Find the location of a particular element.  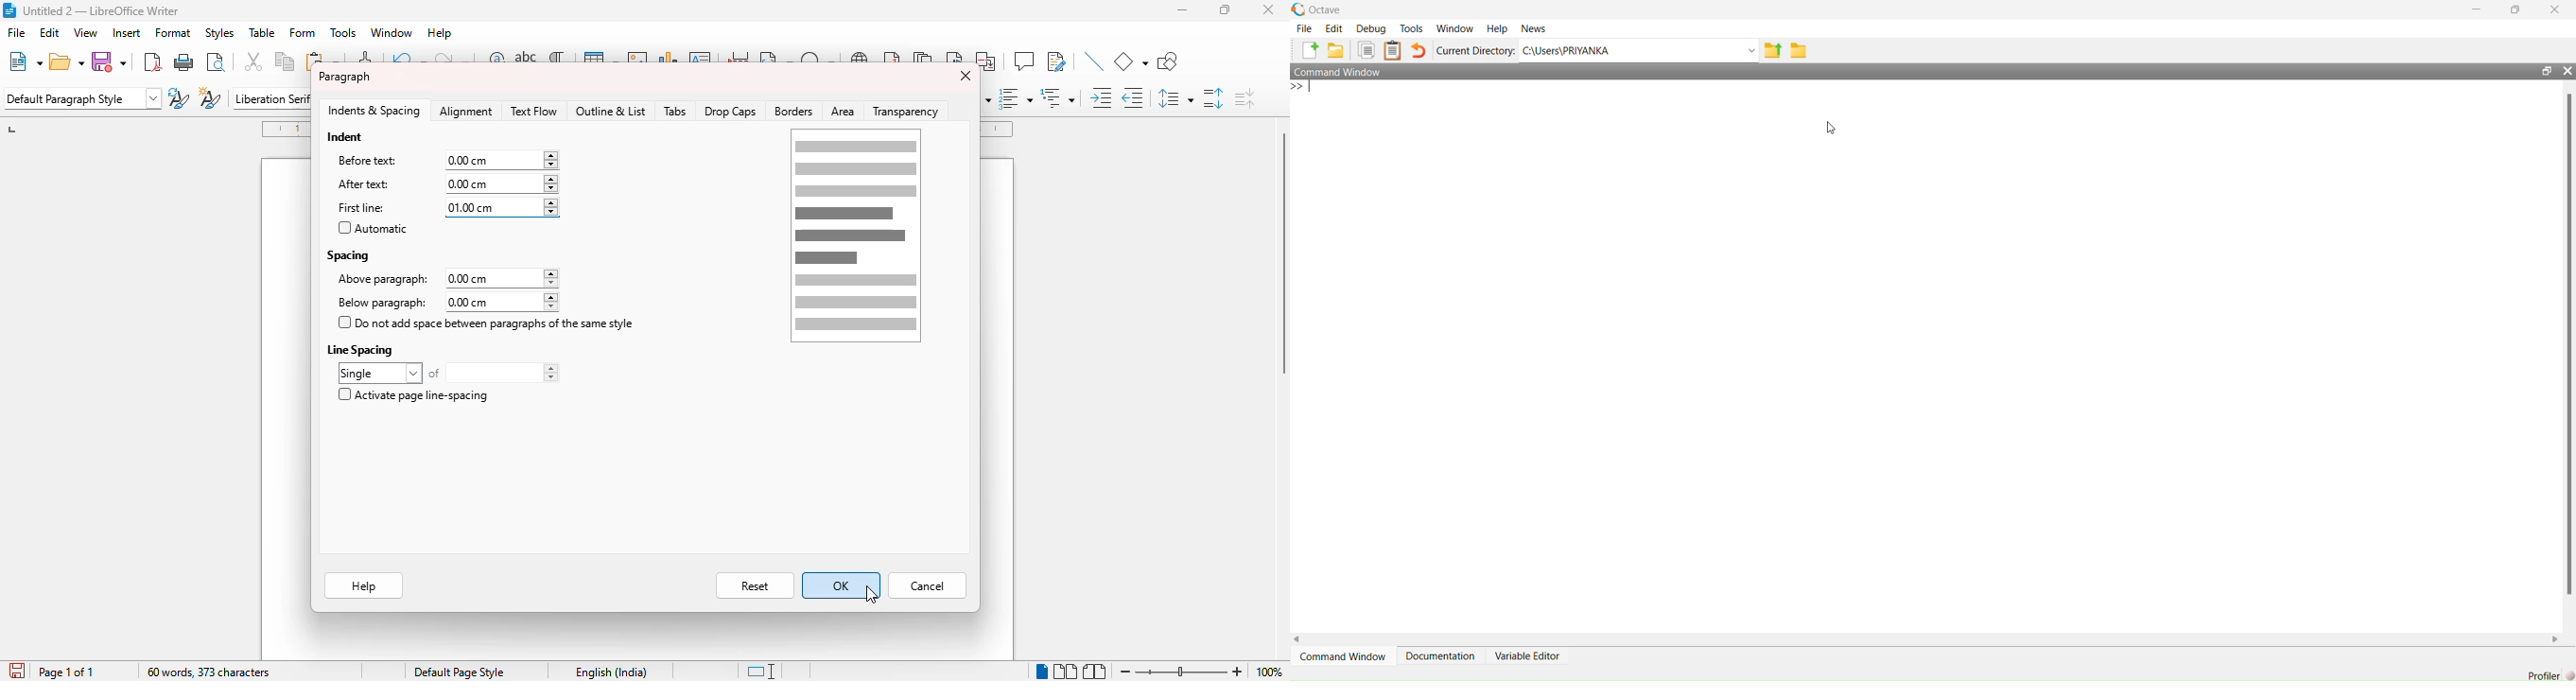

One directory up is located at coordinates (1771, 51).